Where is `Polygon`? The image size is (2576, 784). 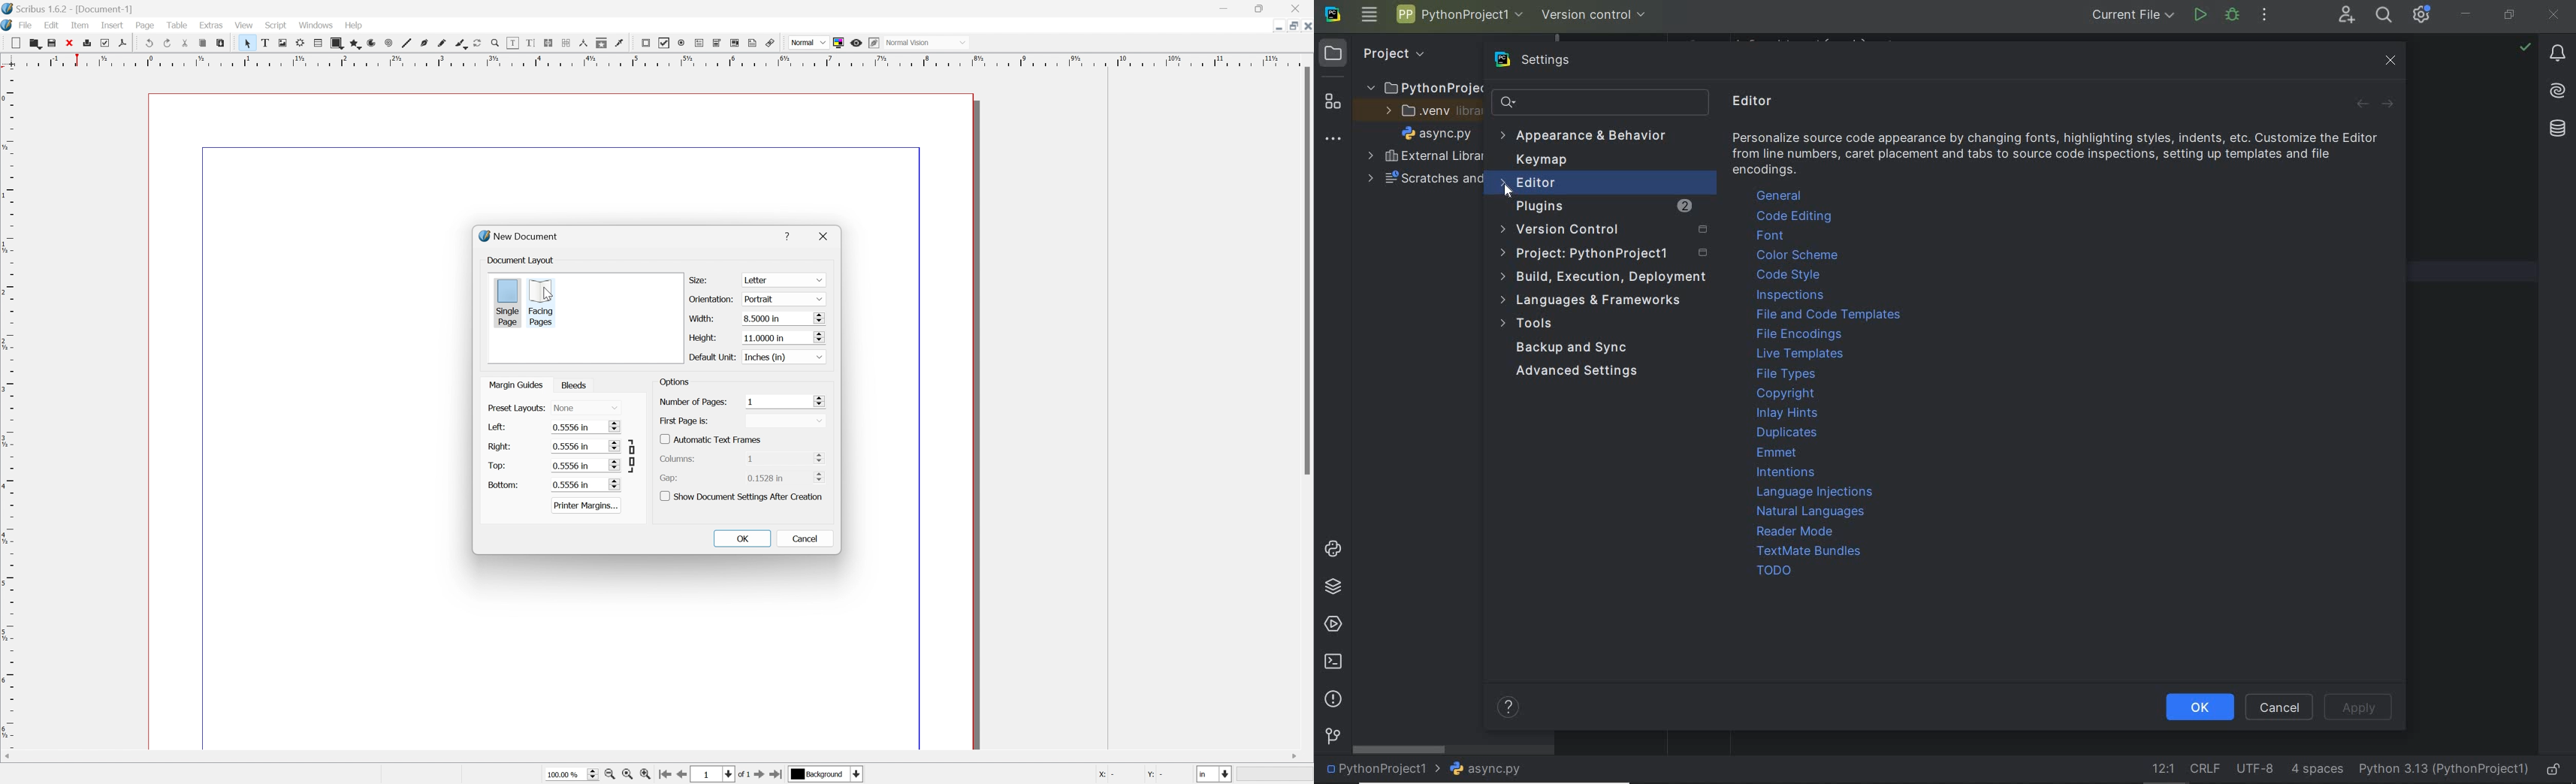
Polygon is located at coordinates (352, 43).